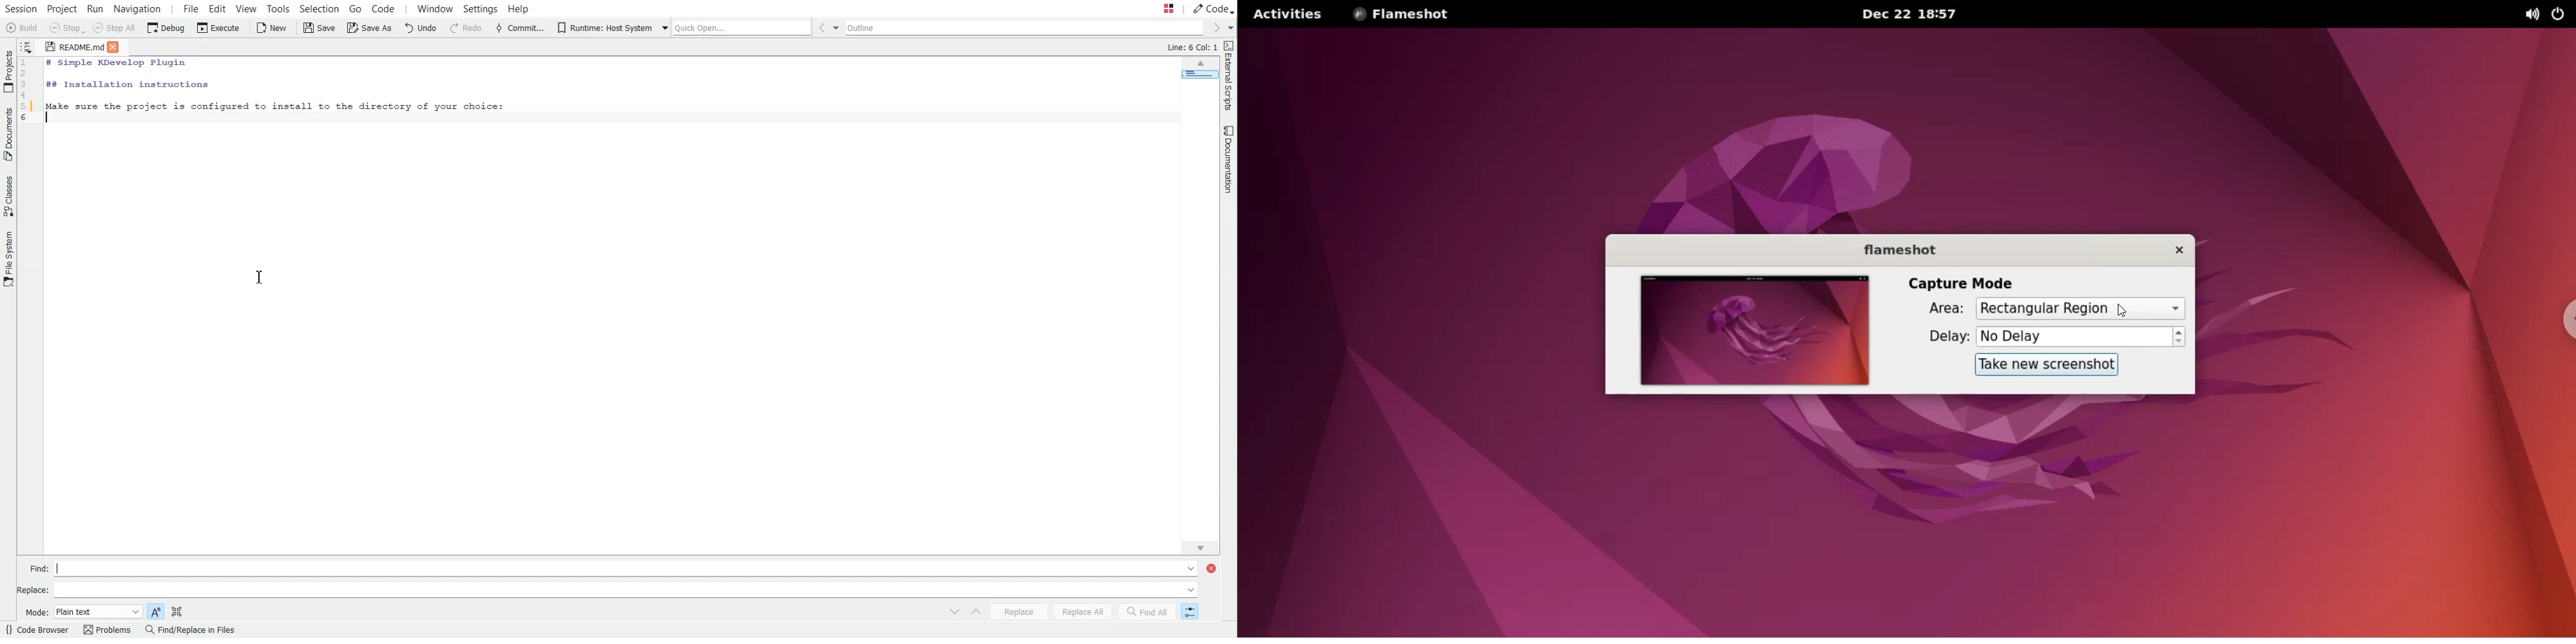 This screenshot has height=644, width=2576. What do you see at coordinates (126, 84) in the screenshot?
I see `## Installation instructions` at bounding box center [126, 84].